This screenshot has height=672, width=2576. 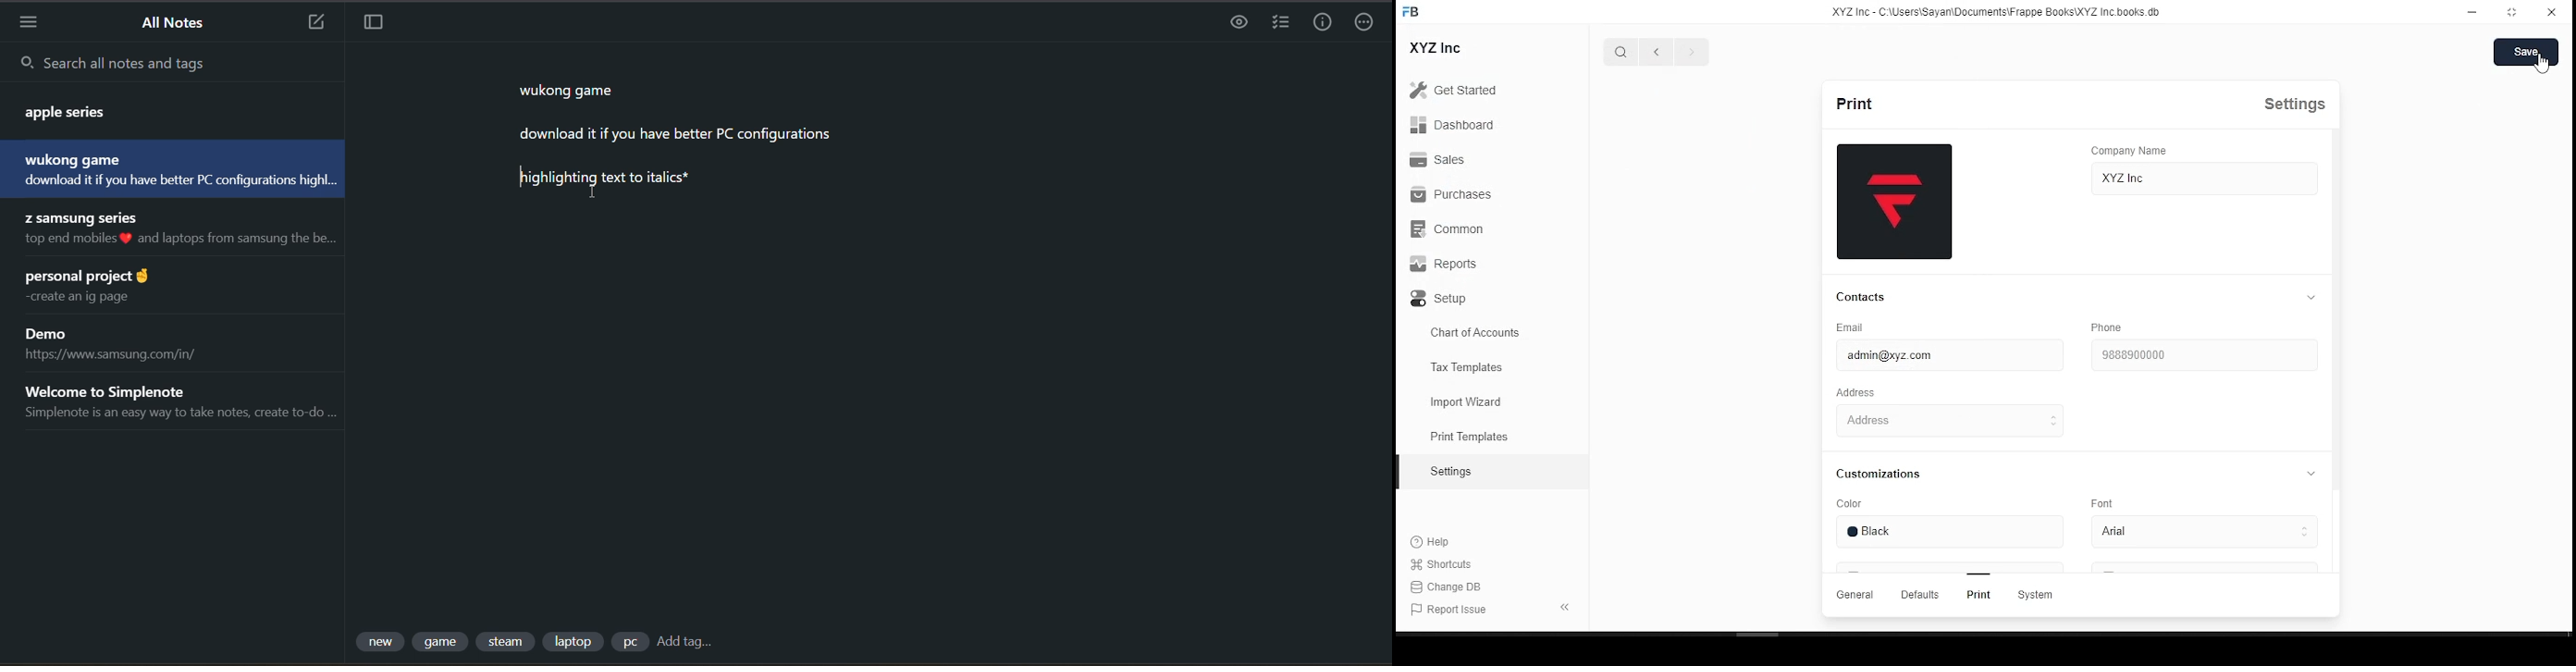 I want to click on Settings, so click(x=2291, y=104).